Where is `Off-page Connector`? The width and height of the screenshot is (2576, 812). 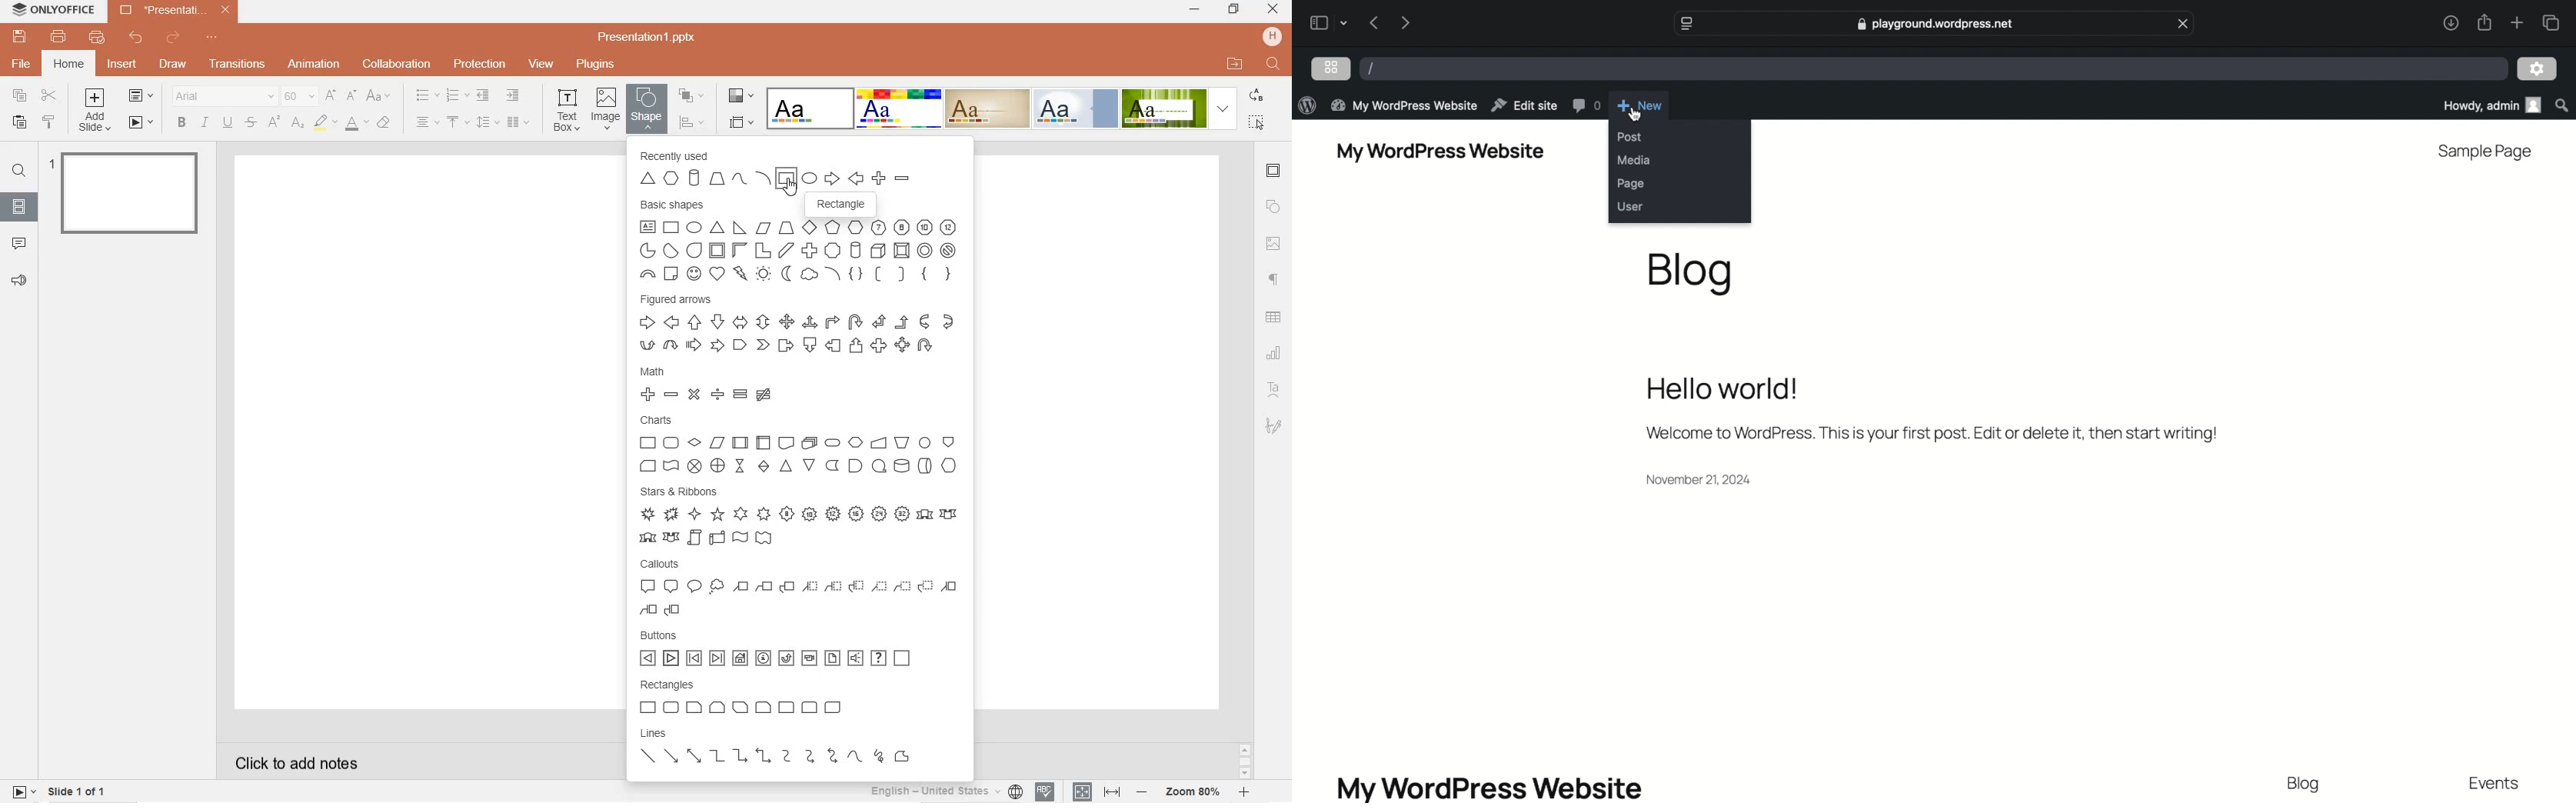 Off-page Connector is located at coordinates (948, 445).